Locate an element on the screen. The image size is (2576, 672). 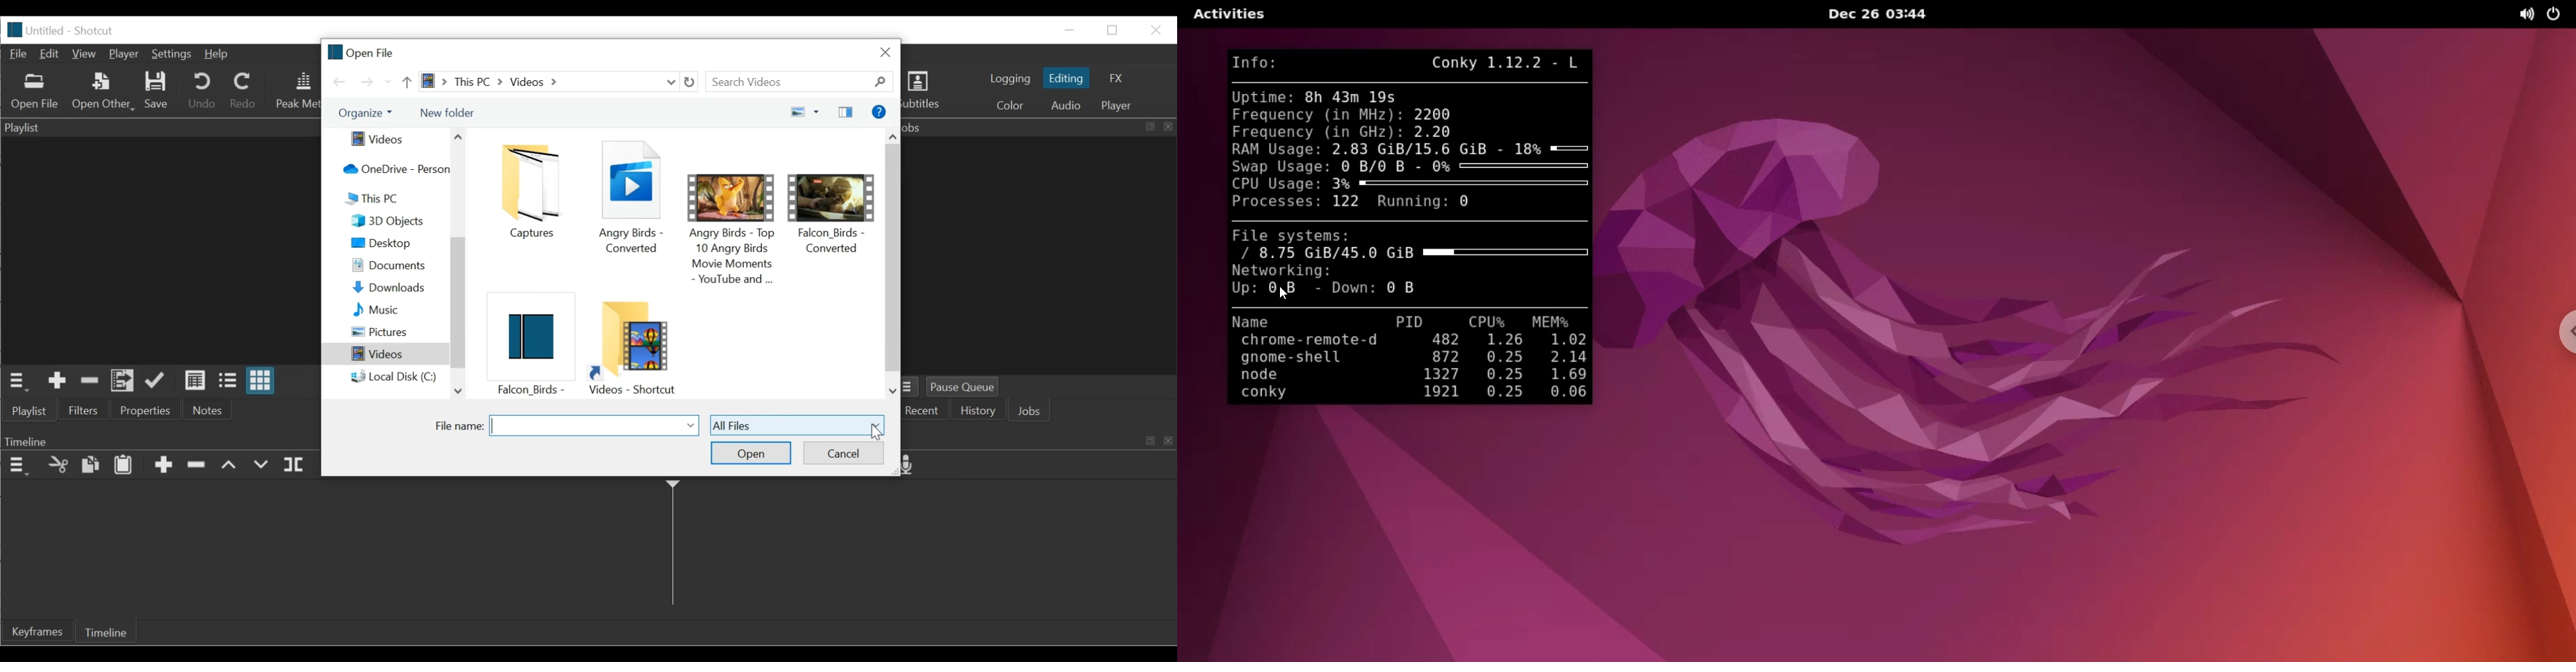
Cut is located at coordinates (58, 466).